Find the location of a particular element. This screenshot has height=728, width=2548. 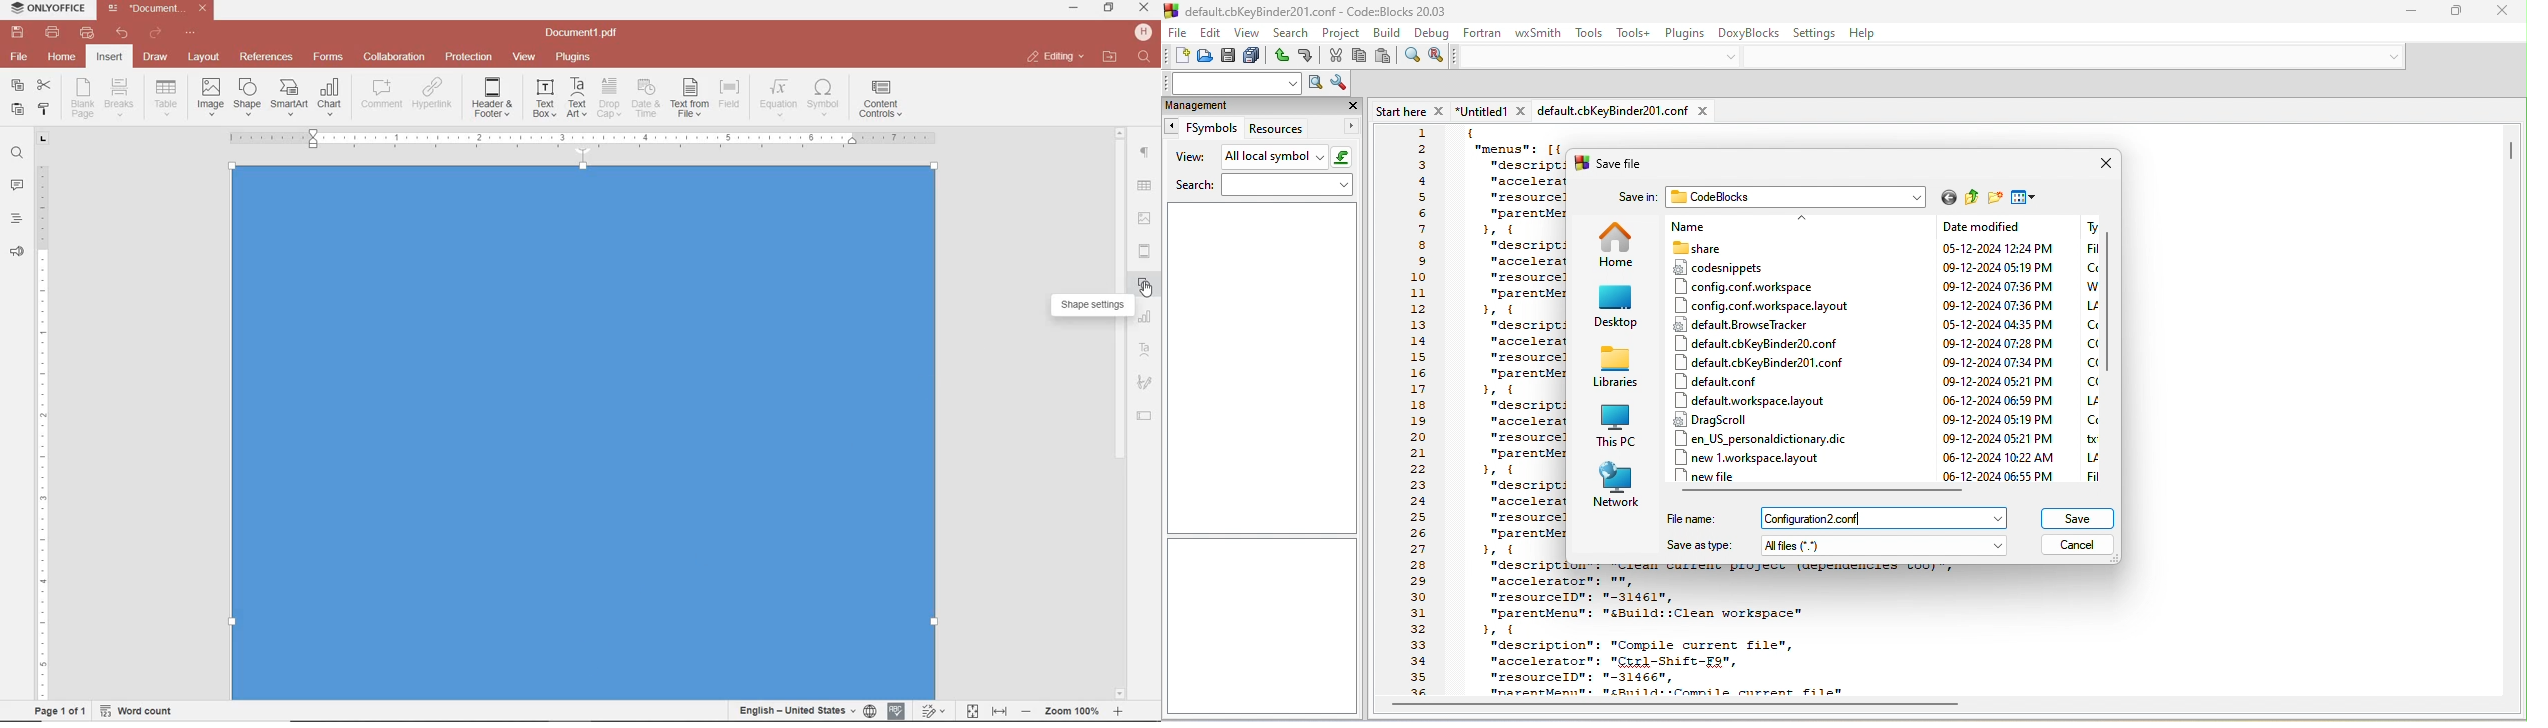

doxyblocks is located at coordinates (1749, 34).